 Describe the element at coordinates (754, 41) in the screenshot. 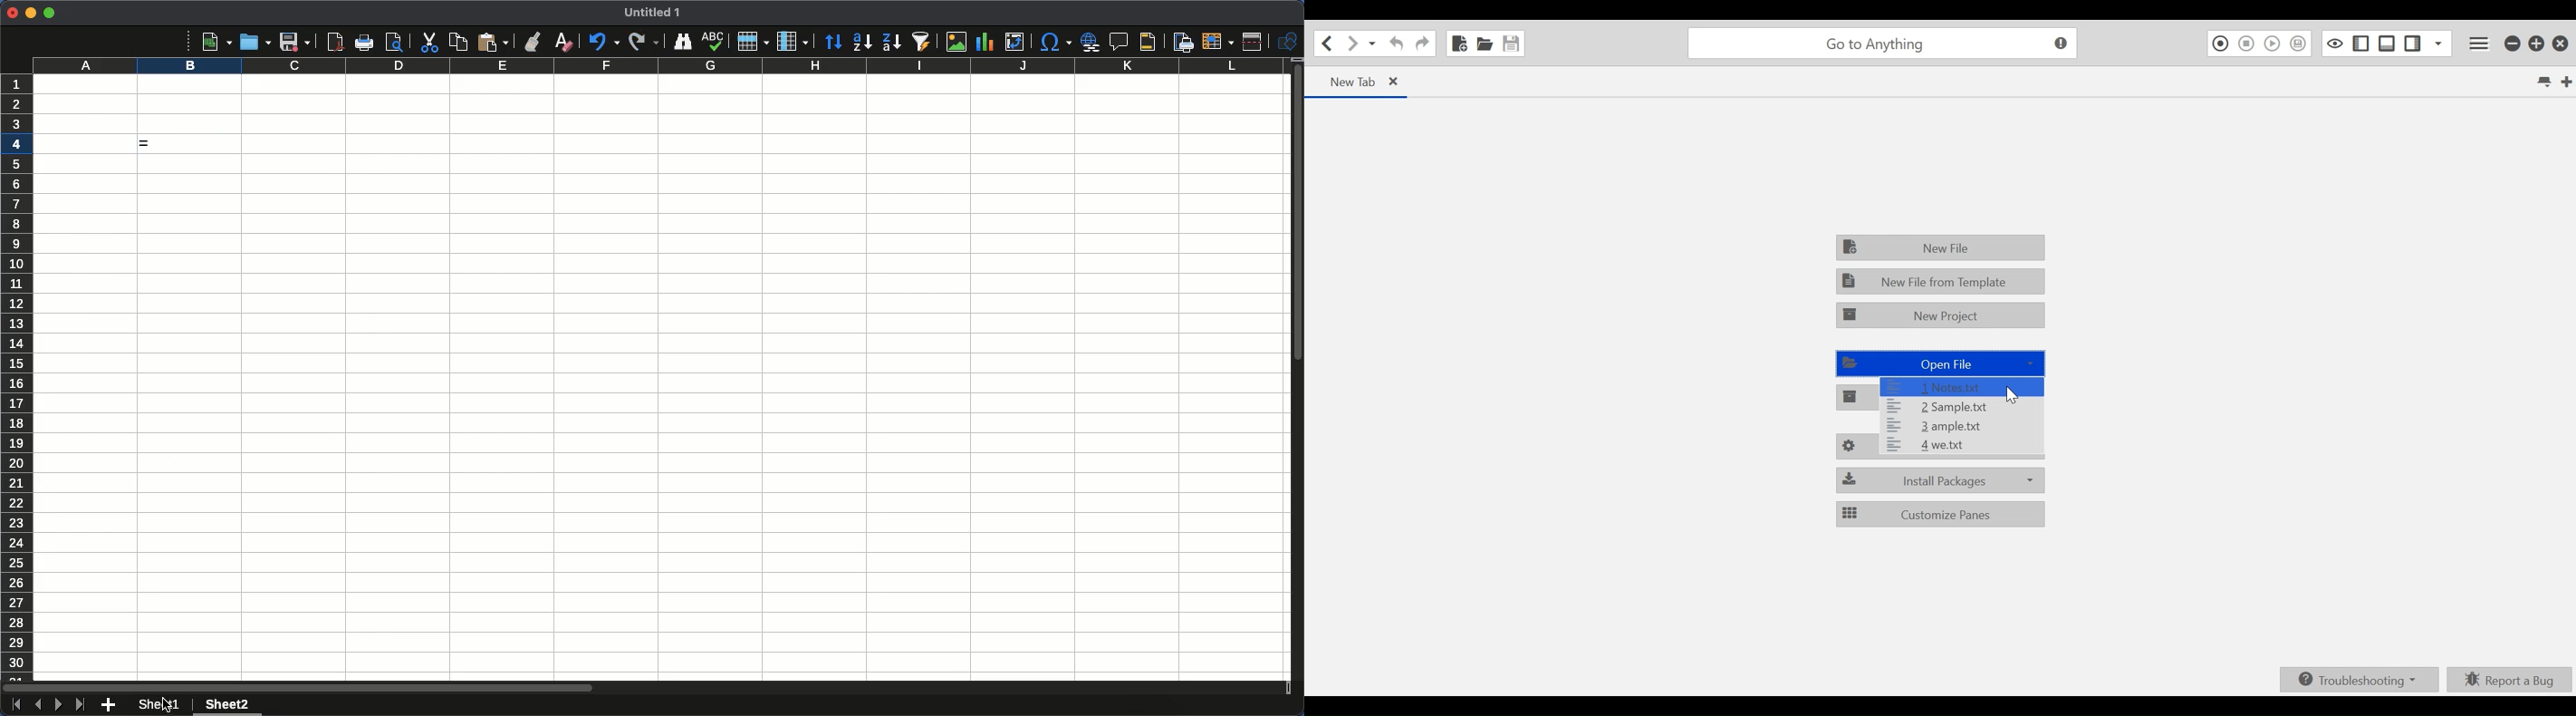

I see `Row` at that location.